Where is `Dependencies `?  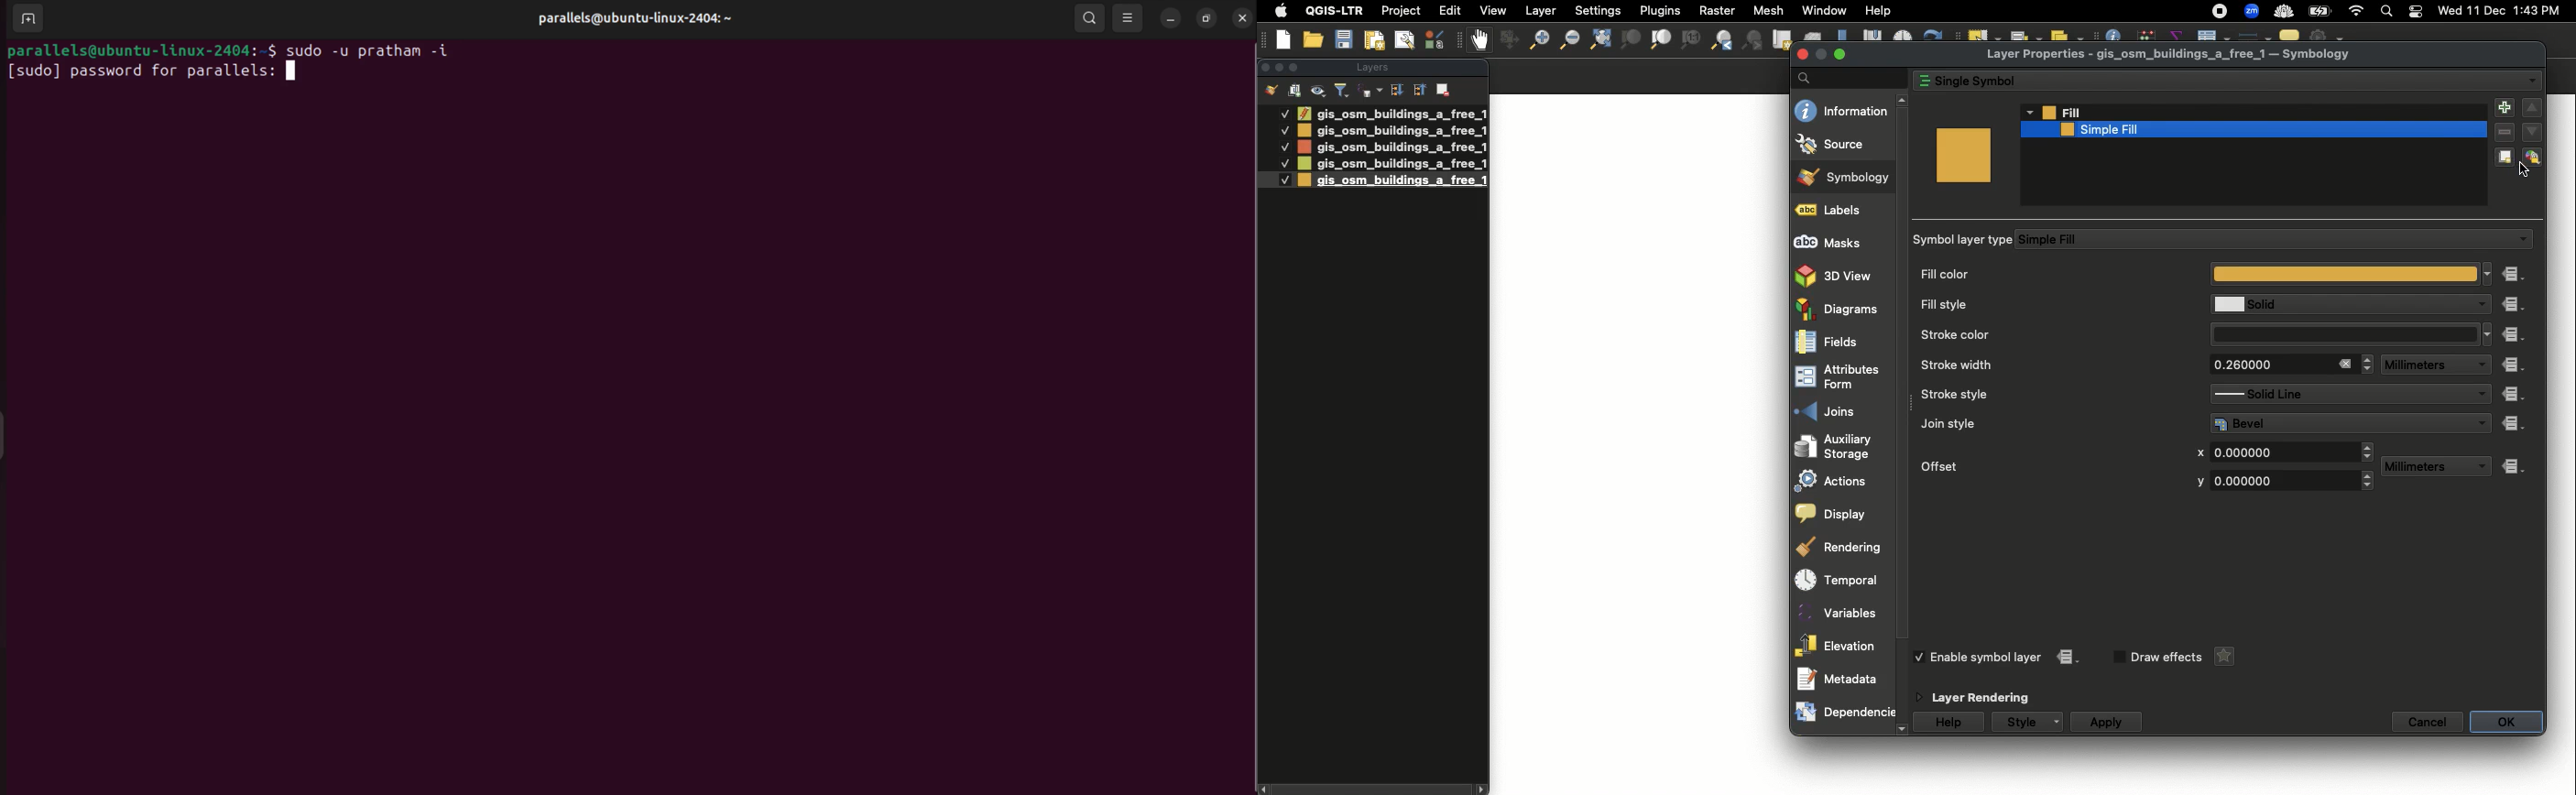
Dependencies  is located at coordinates (1846, 713).